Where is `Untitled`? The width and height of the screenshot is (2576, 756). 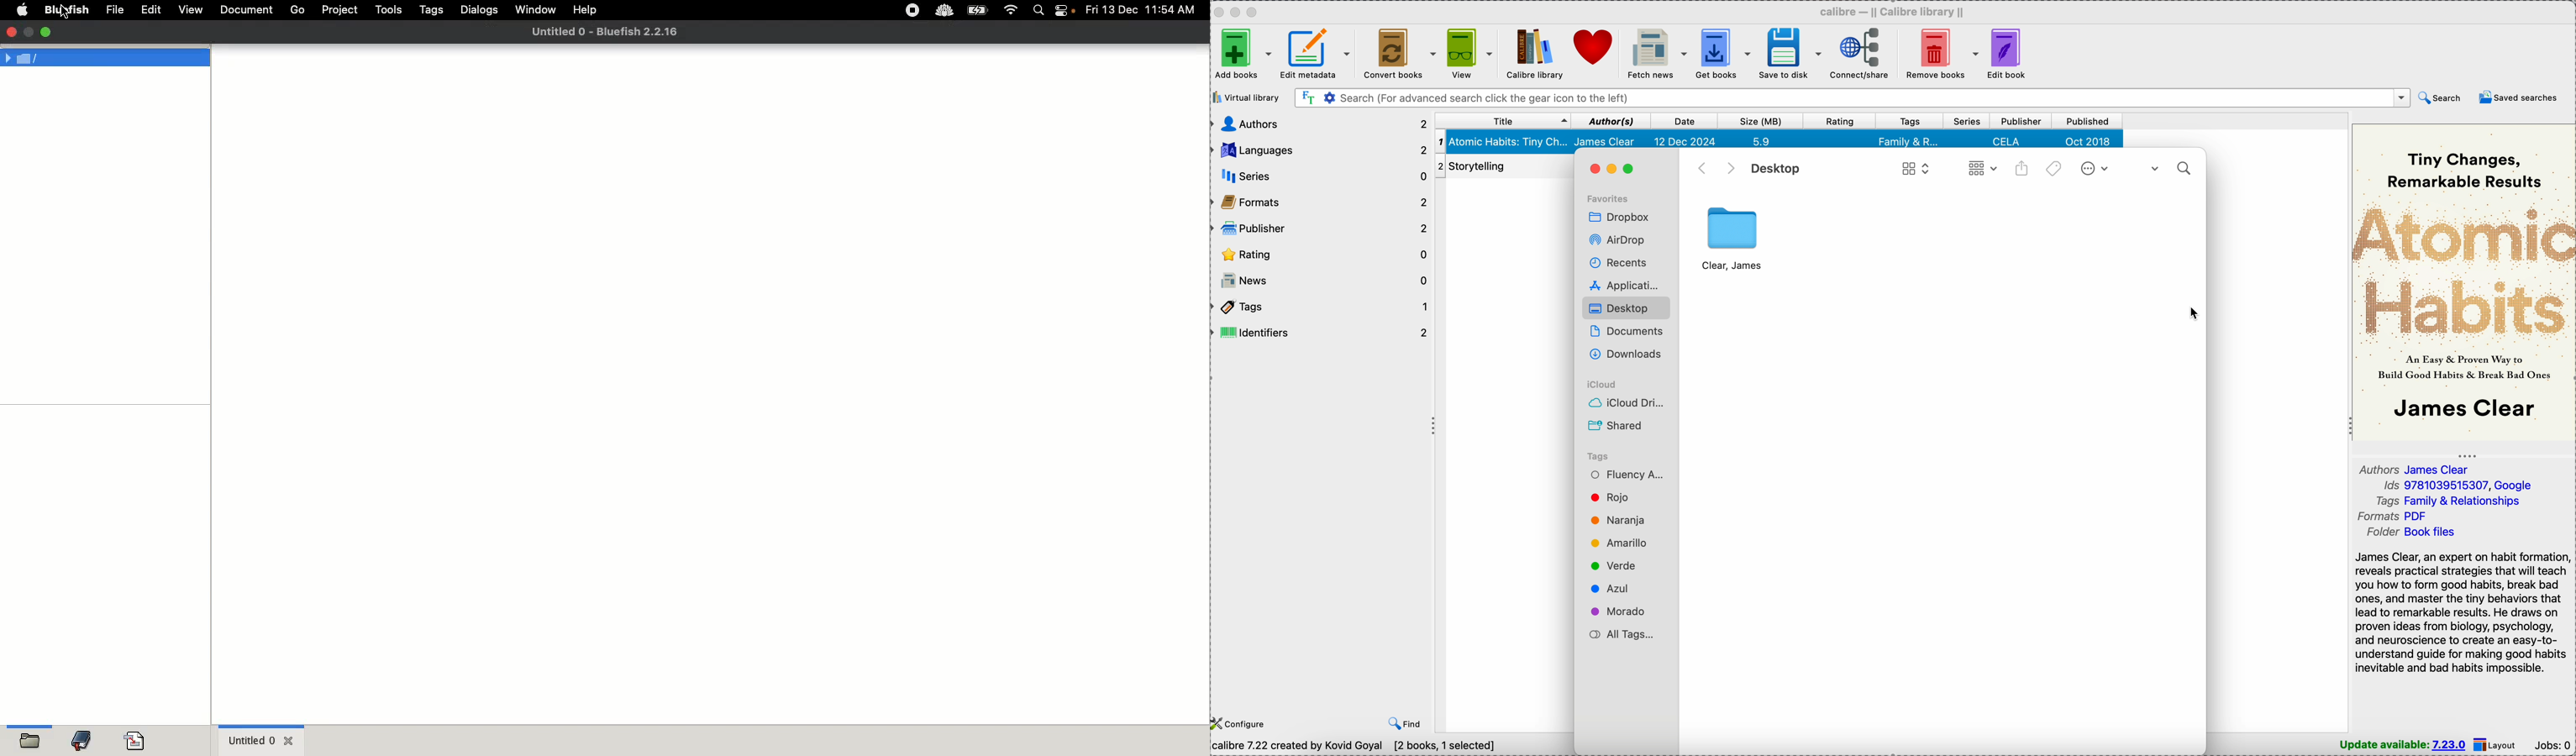
Untitled is located at coordinates (261, 739).